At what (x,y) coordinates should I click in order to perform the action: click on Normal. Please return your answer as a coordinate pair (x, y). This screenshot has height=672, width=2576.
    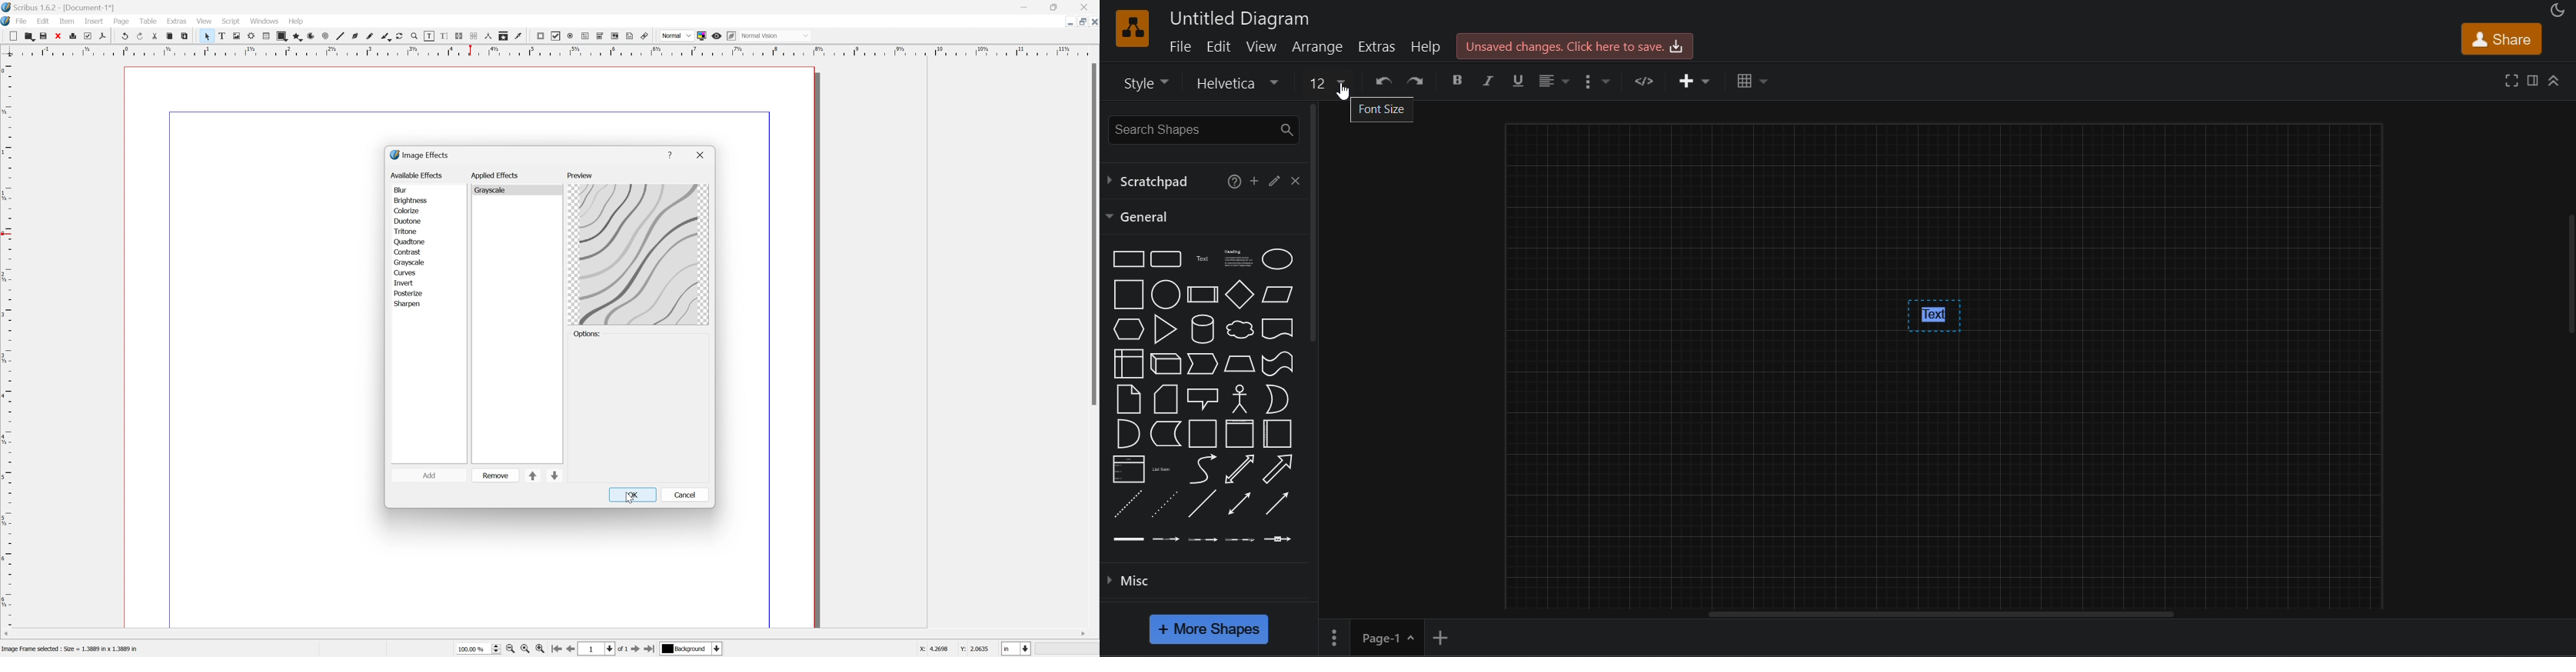
    Looking at the image, I should click on (676, 36).